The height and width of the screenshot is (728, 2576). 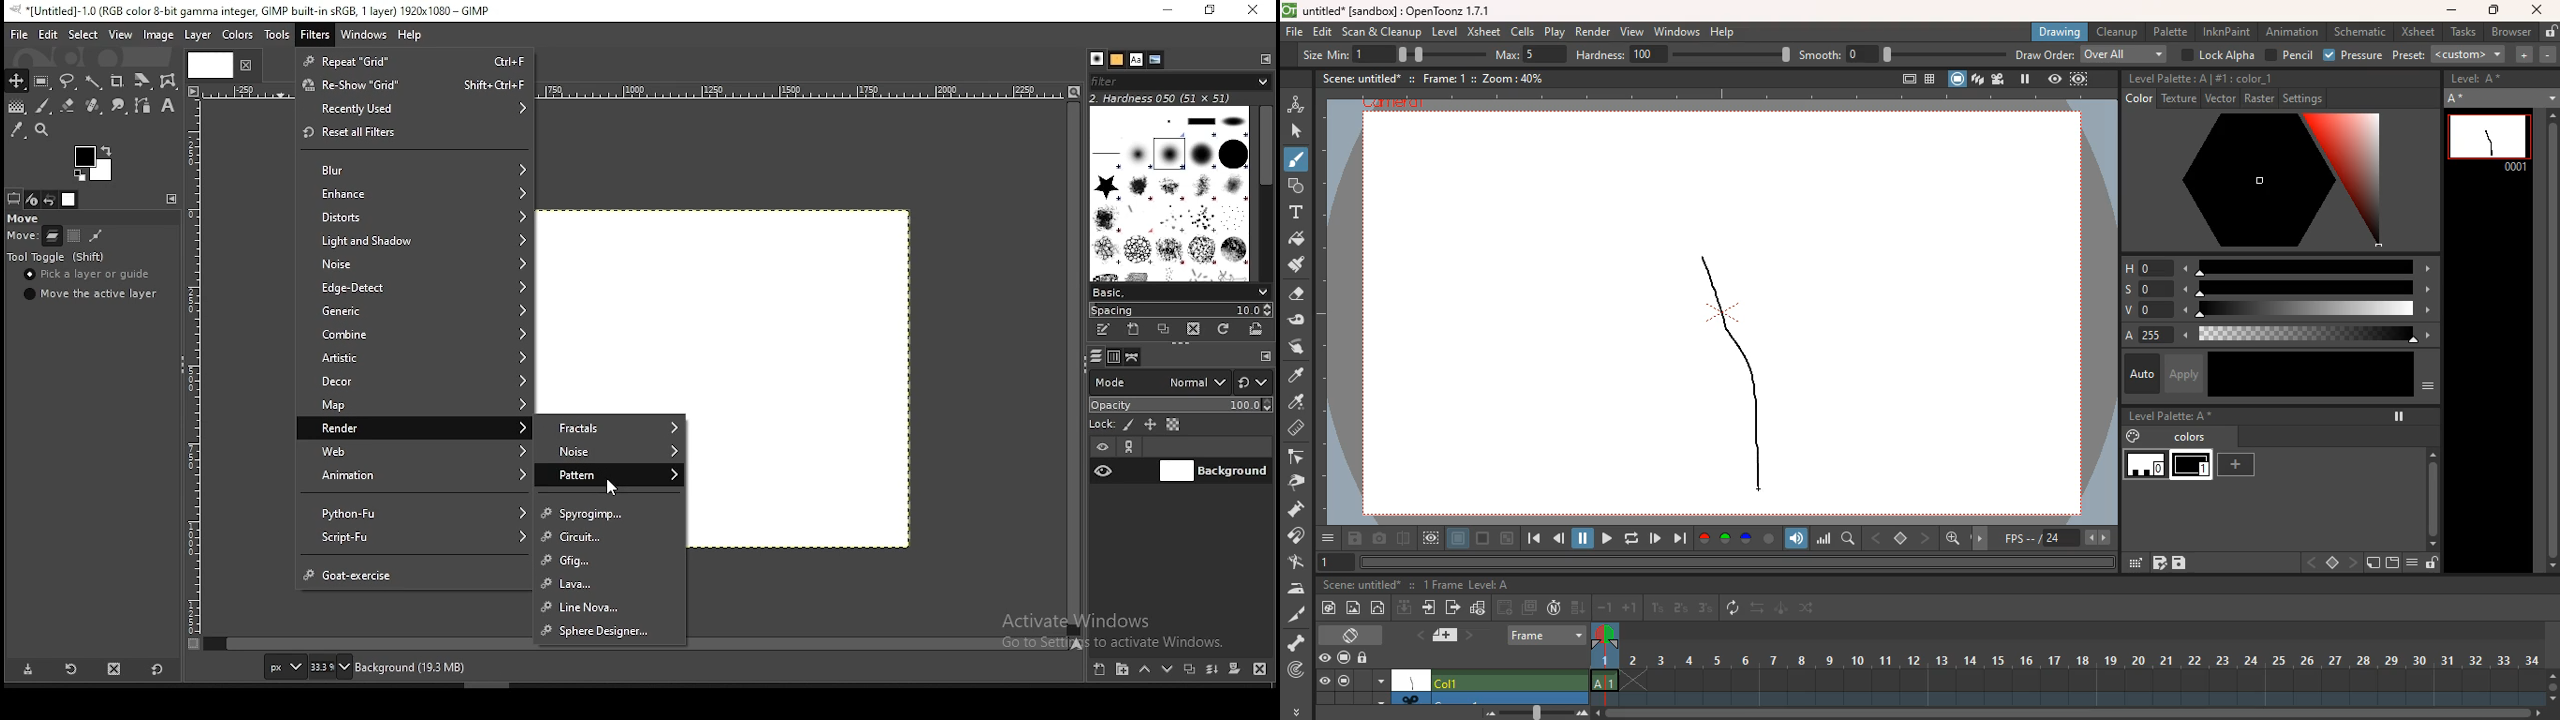 I want to click on reset all filters, so click(x=415, y=134).